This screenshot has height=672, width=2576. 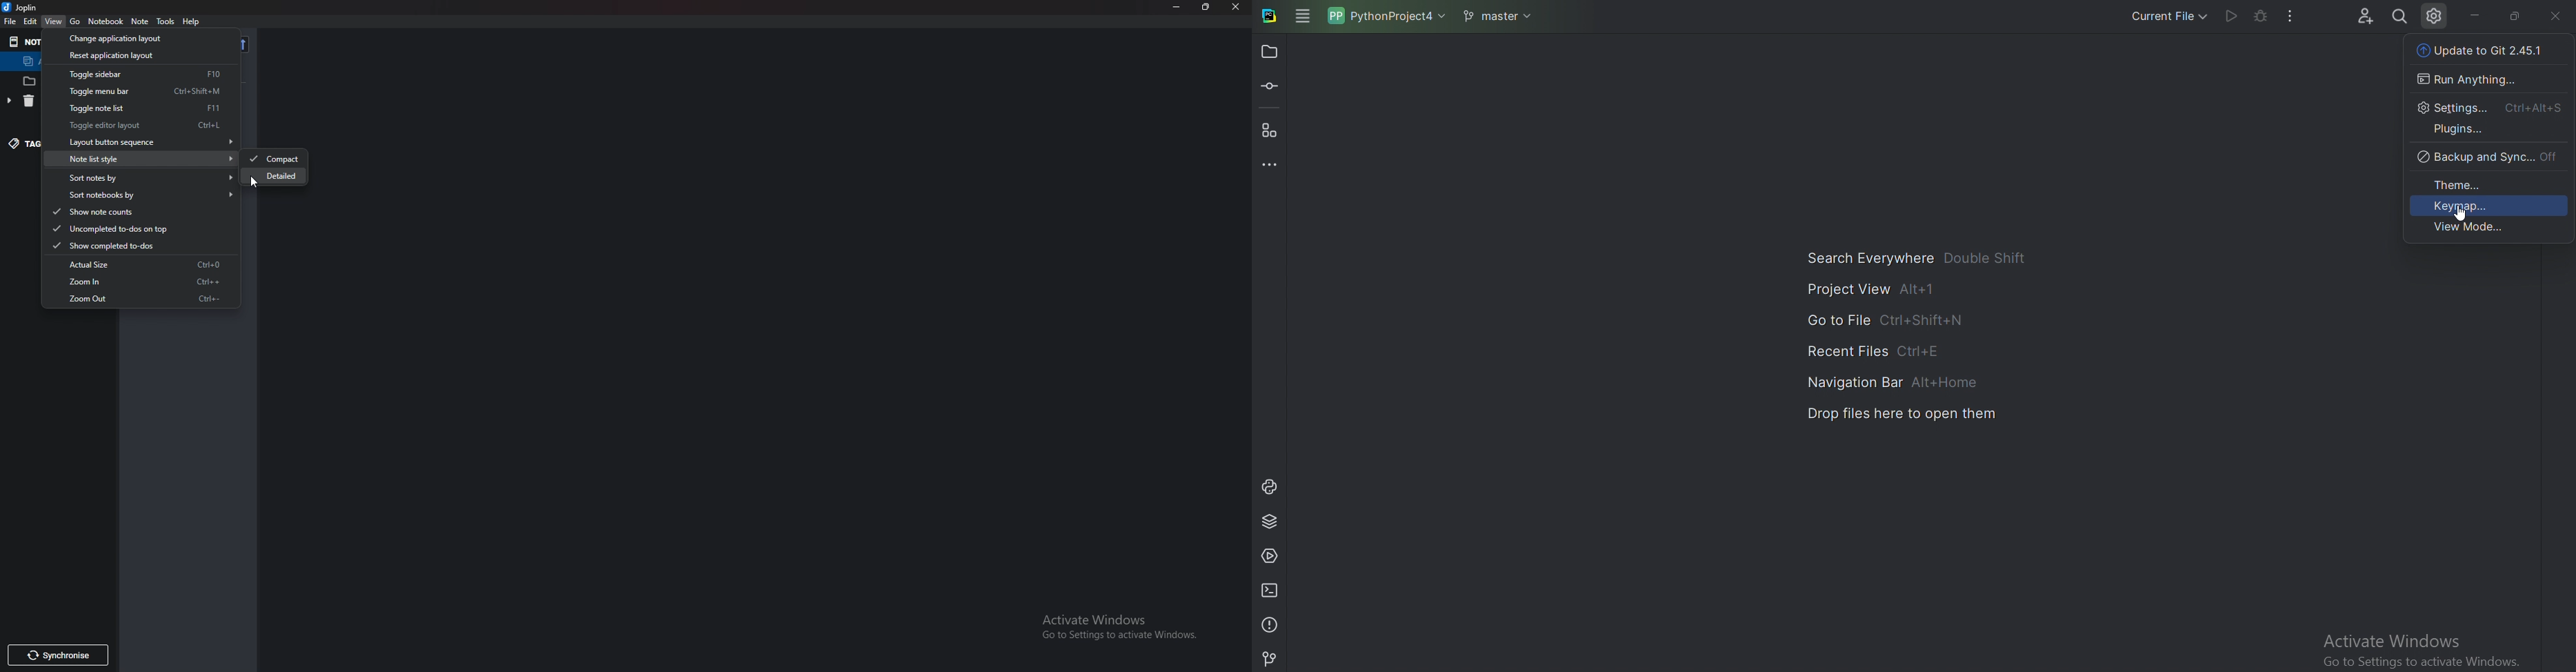 What do you see at coordinates (1237, 8) in the screenshot?
I see `close` at bounding box center [1237, 8].